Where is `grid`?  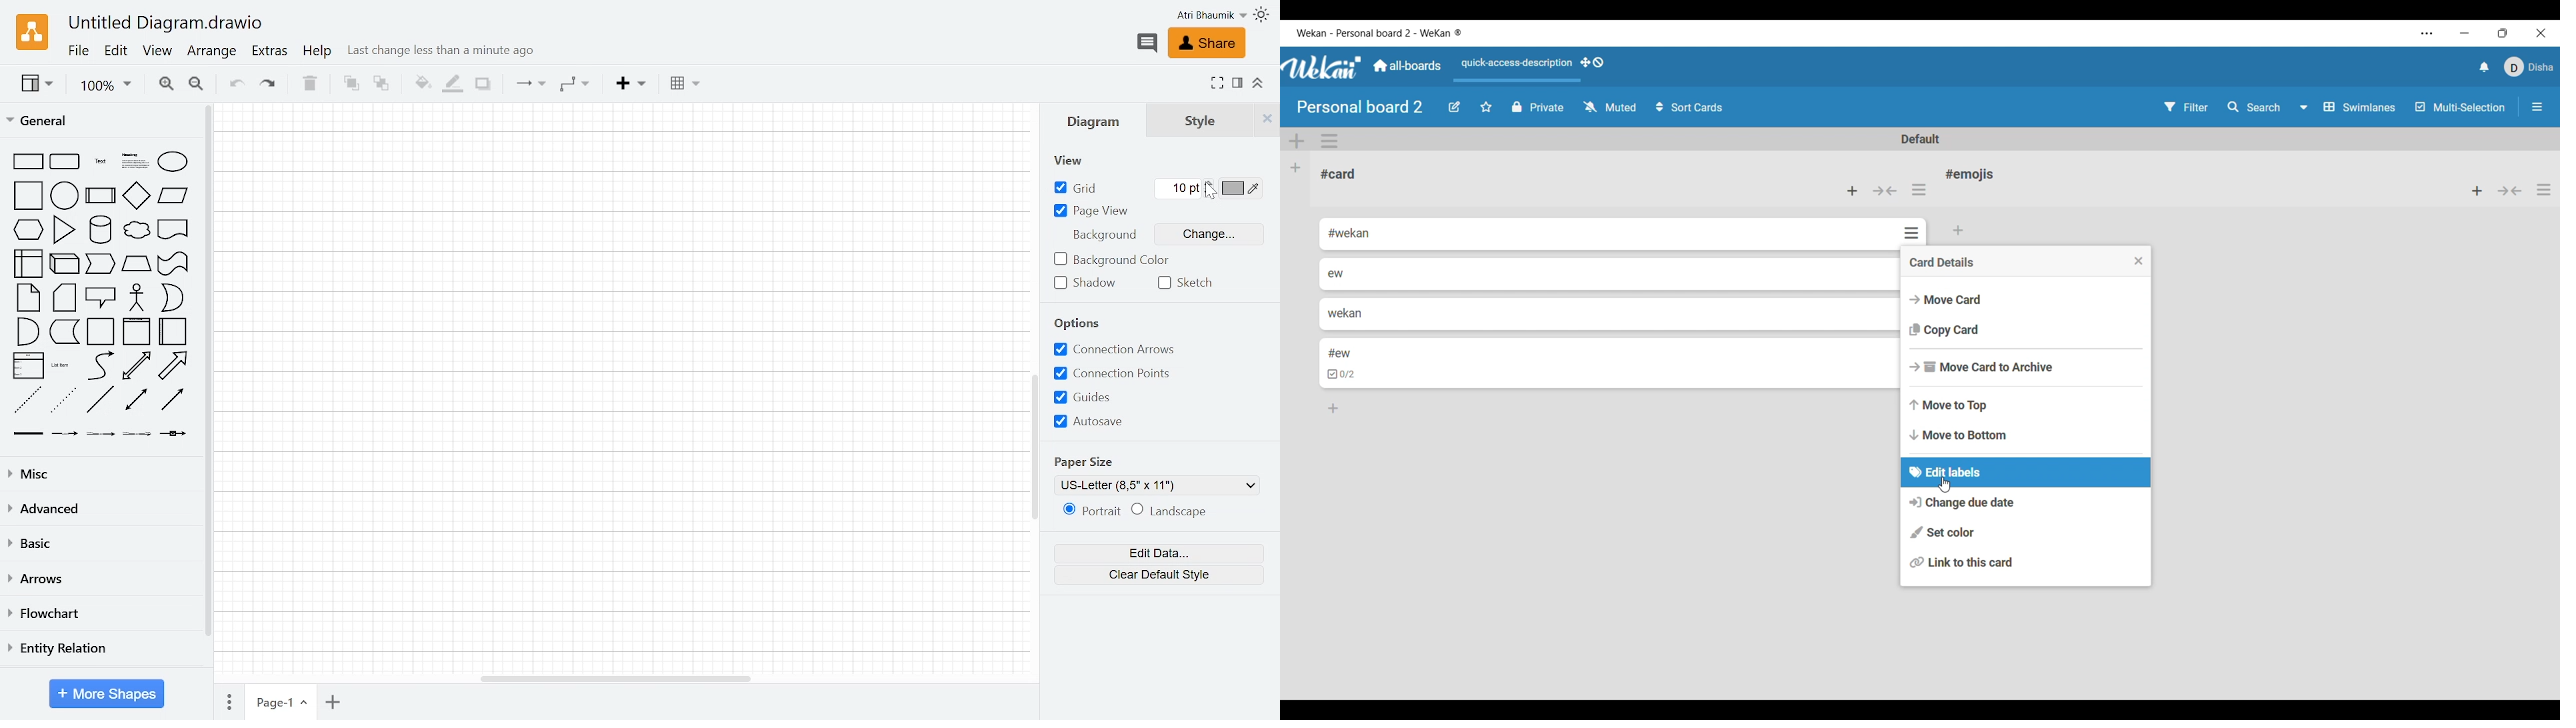
grid is located at coordinates (1082, 187).